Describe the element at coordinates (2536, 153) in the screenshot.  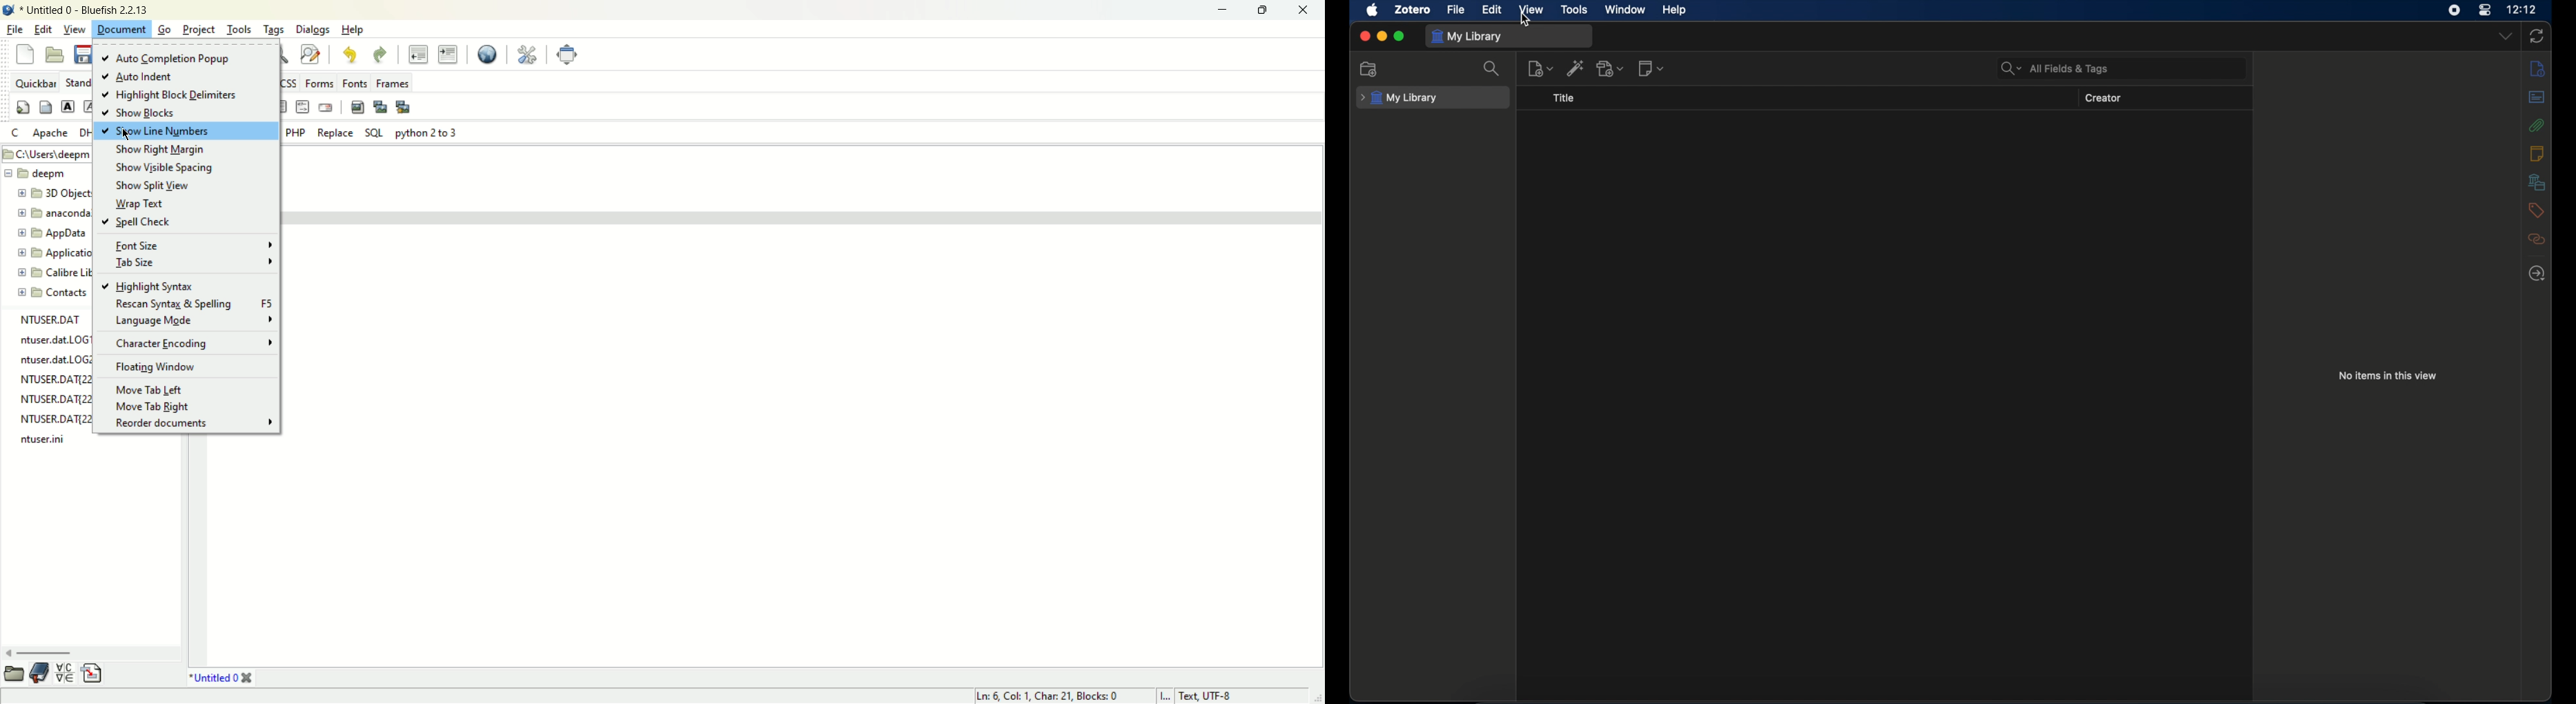
I see `notes` at that location.